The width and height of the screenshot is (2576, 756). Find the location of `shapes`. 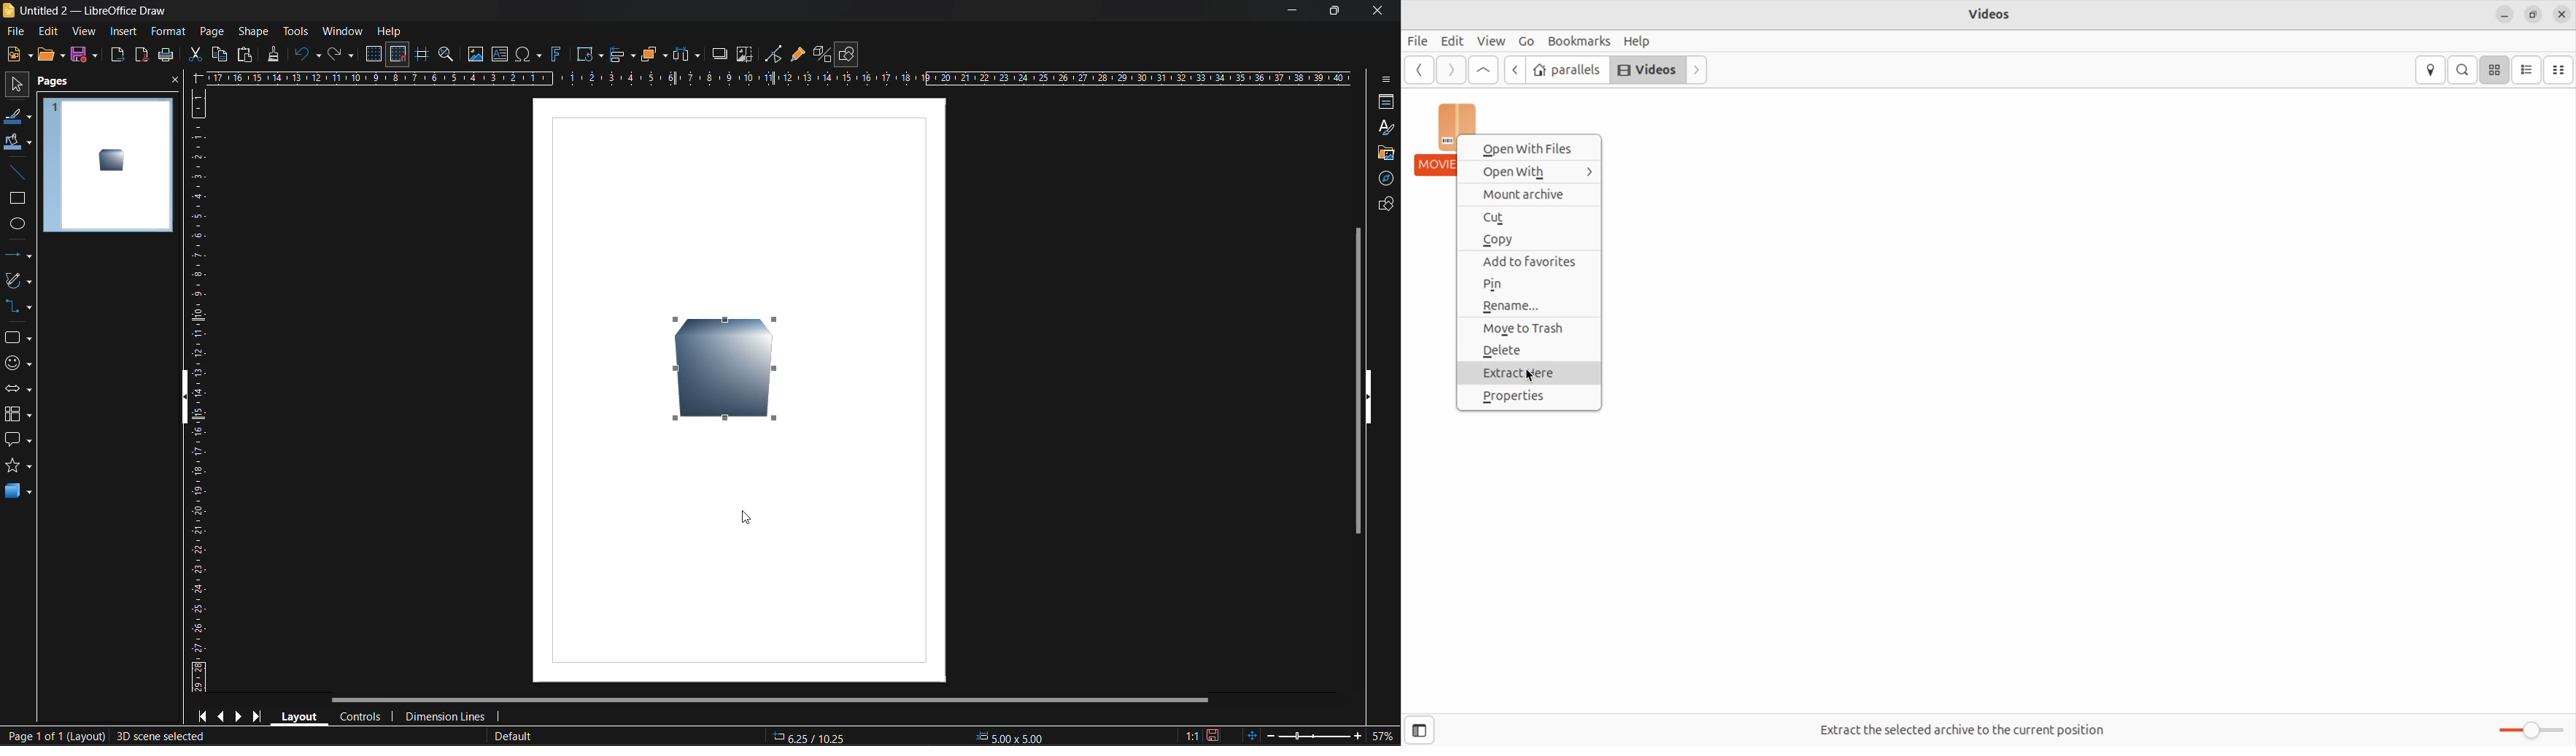

shapes is located at coordinates (1382, 207).